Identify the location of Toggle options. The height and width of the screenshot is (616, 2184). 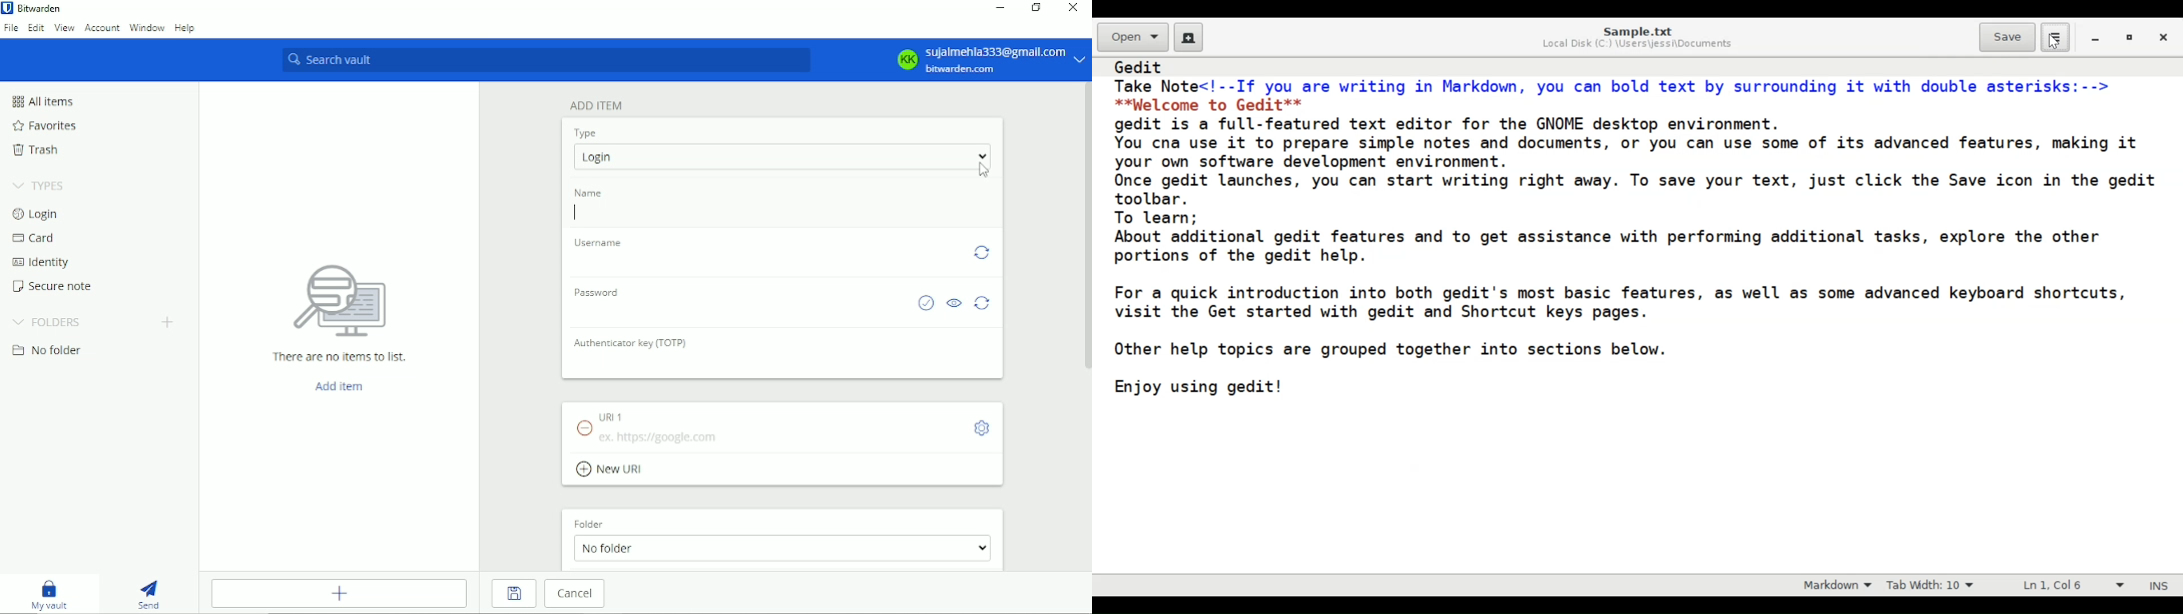
(980, 427).